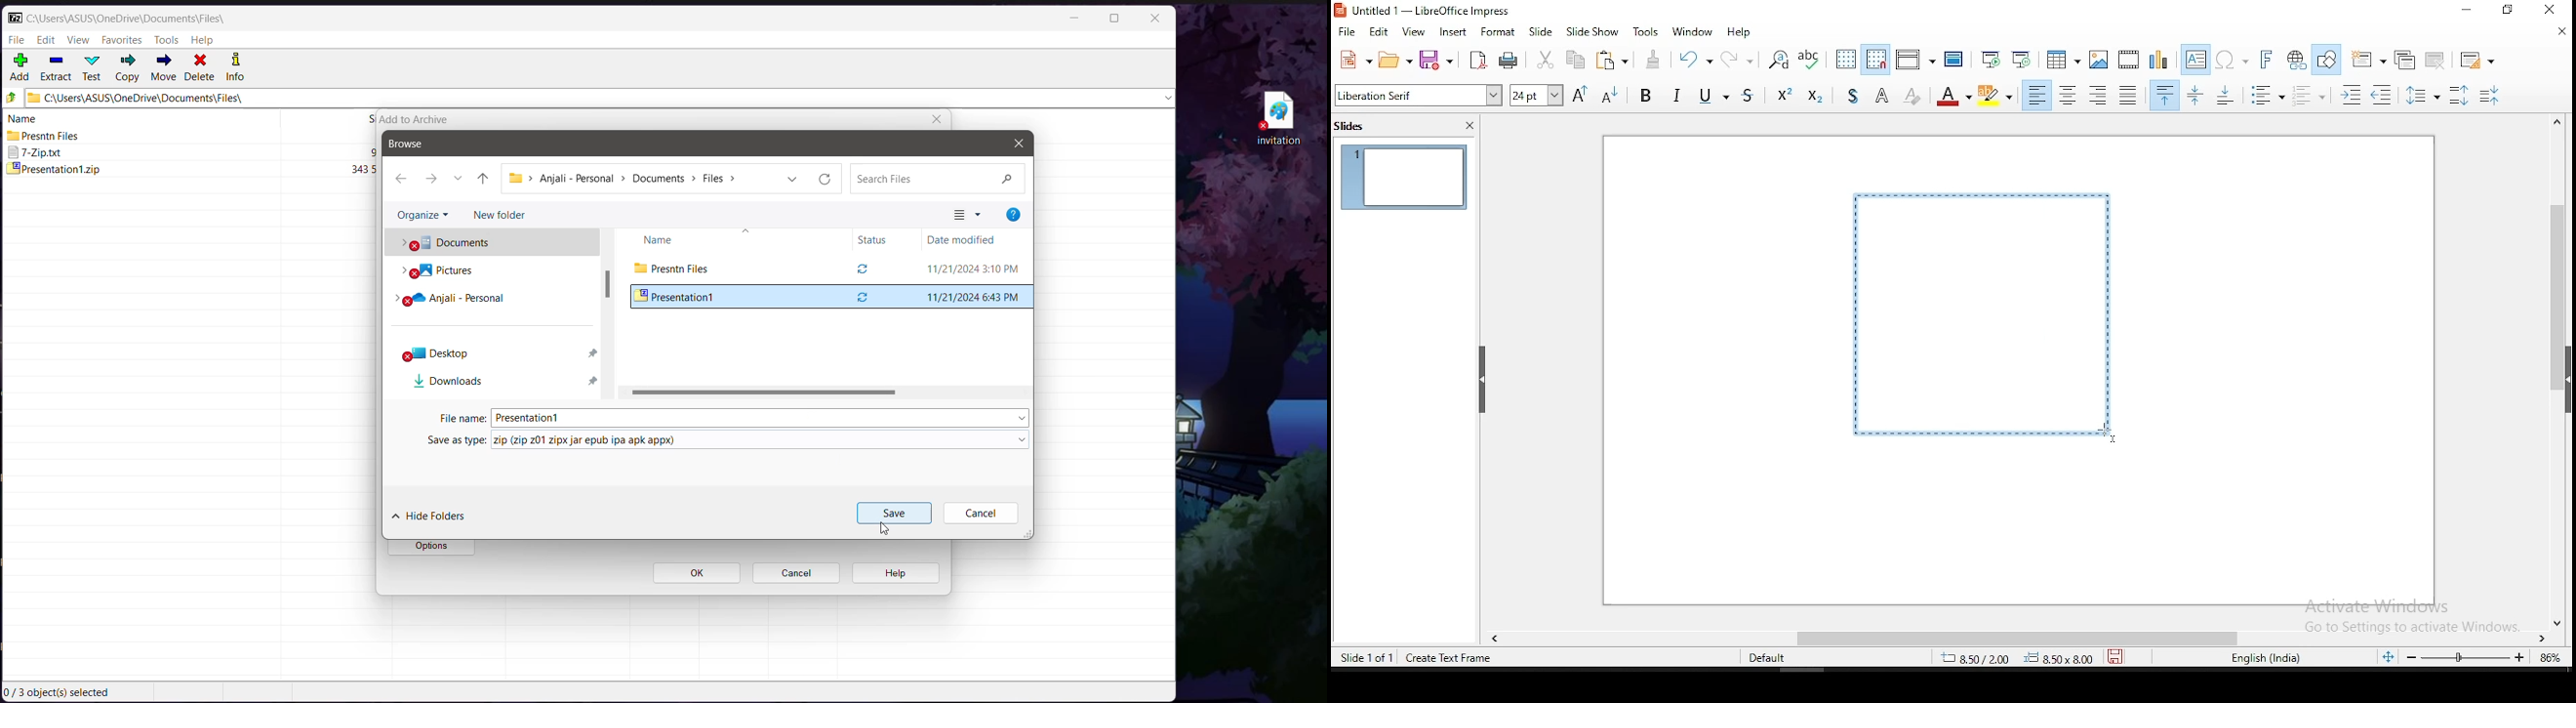  Describe the element at coordinates (429, 515) in the screenshot. I see `Hide Folders` at that location.